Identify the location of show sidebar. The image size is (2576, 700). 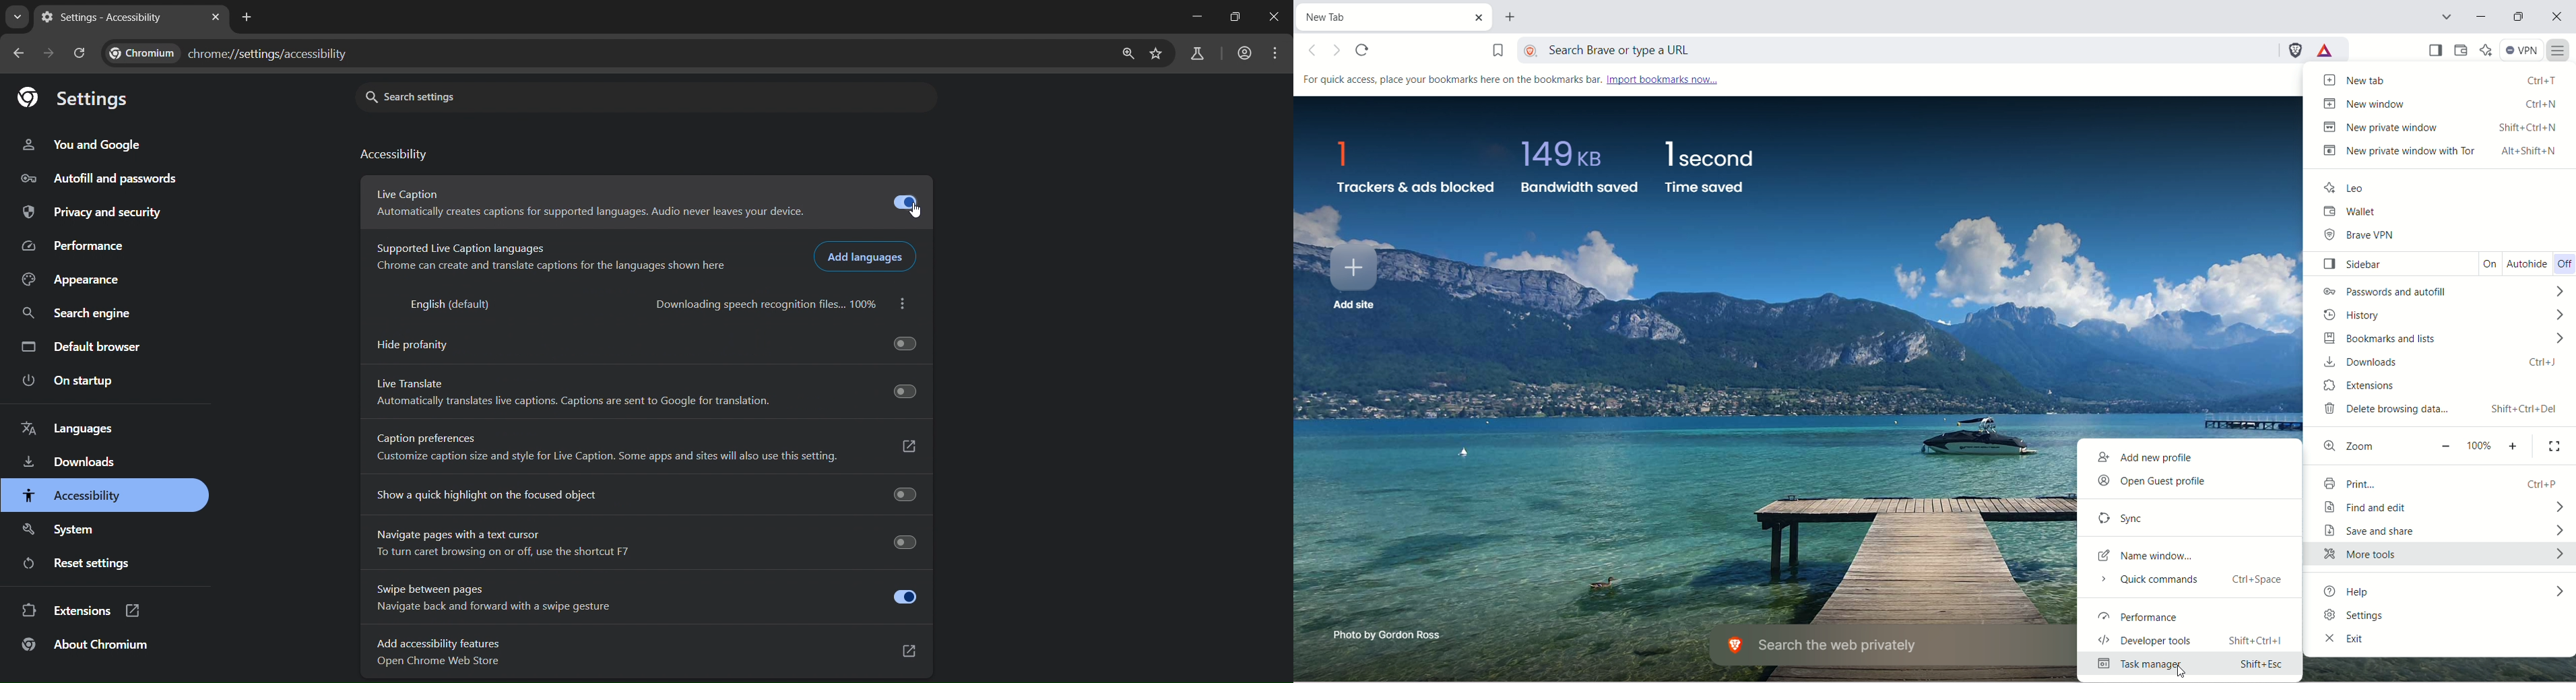
(2437, 49).